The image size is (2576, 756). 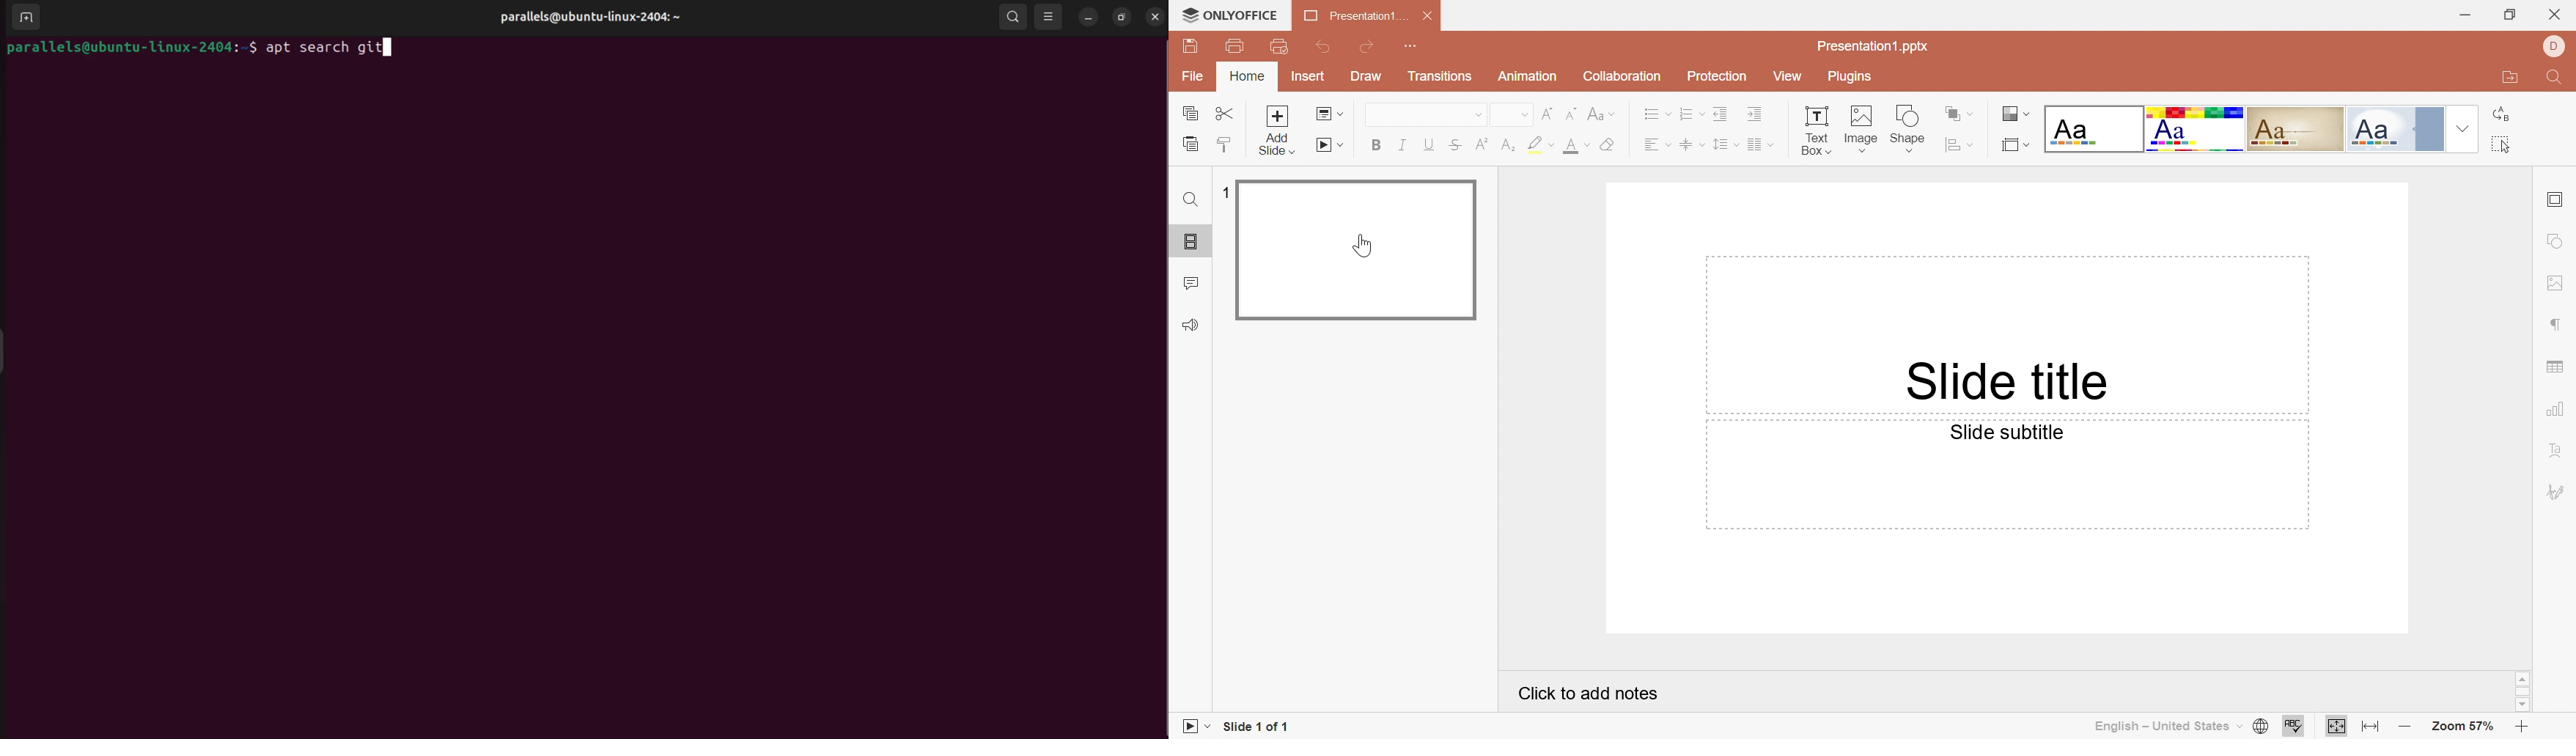 What do you see at coordinates (1188, 197) in the screenshot?
I see `Find` at bounding box center [1188, 197].